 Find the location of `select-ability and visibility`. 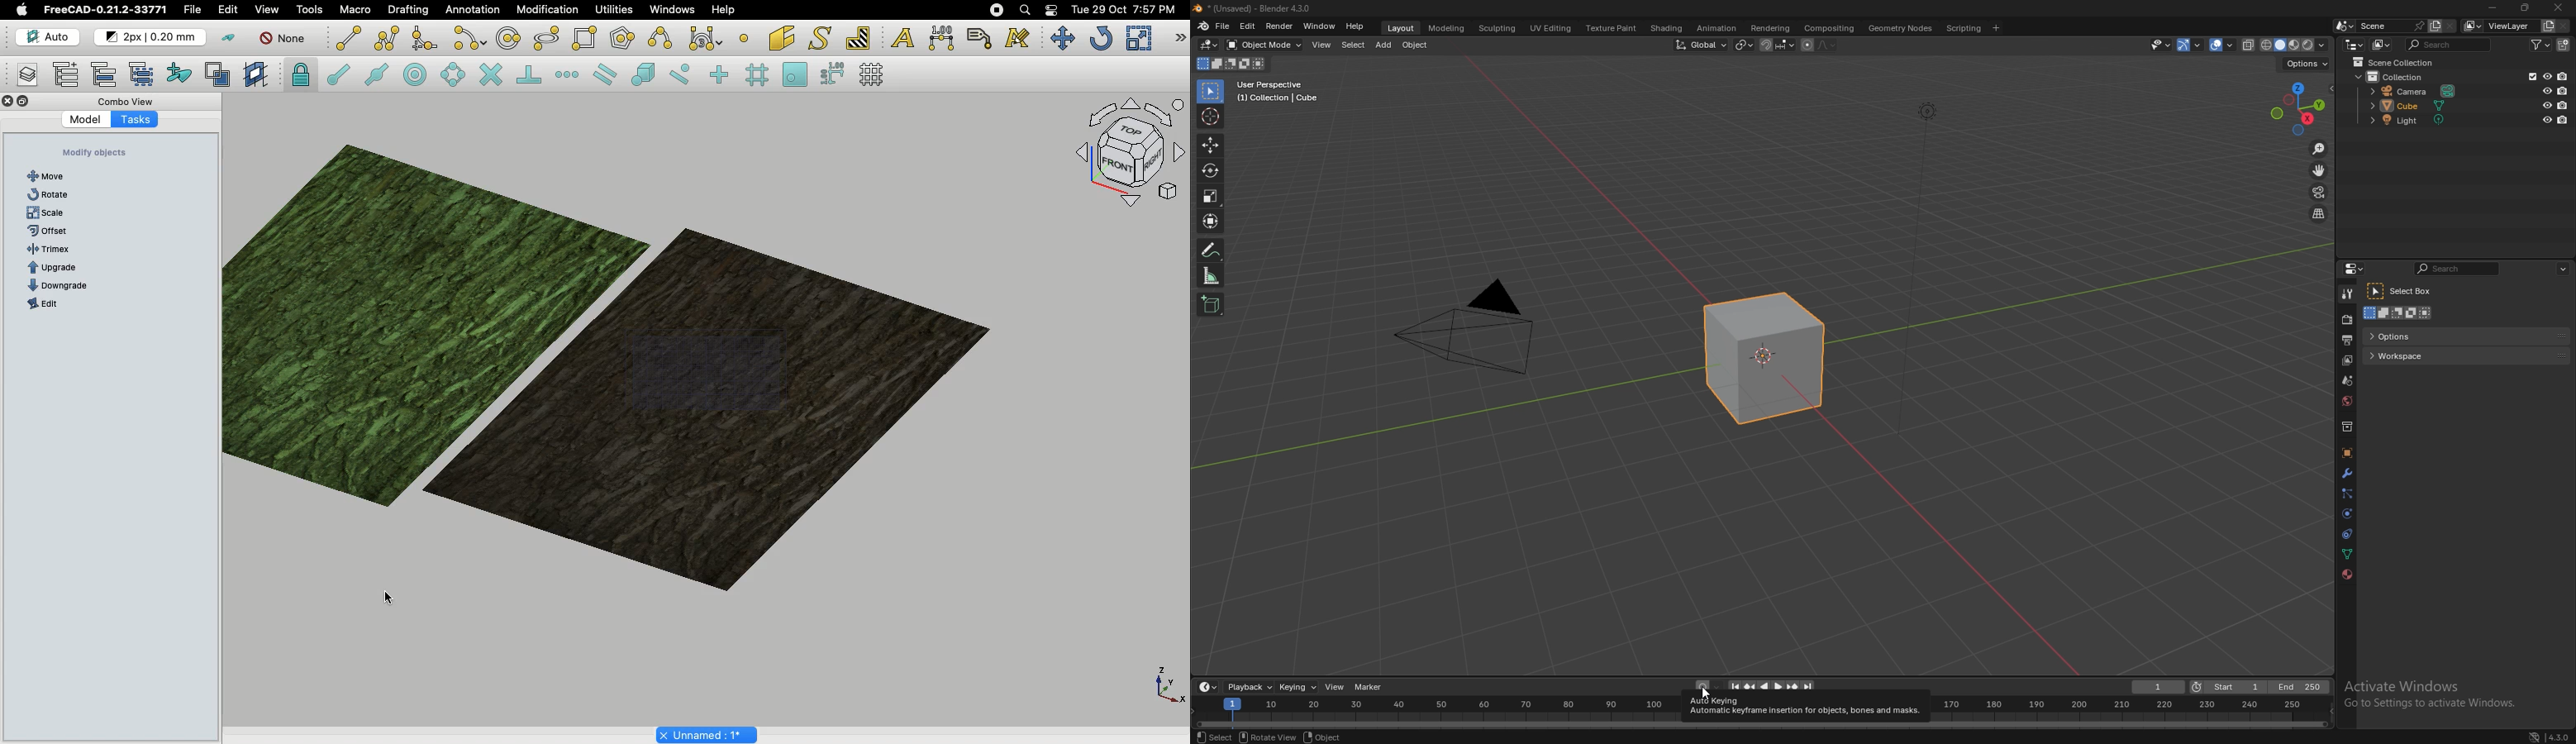

select-ability and visibility is located at coordinates (2161, 44).